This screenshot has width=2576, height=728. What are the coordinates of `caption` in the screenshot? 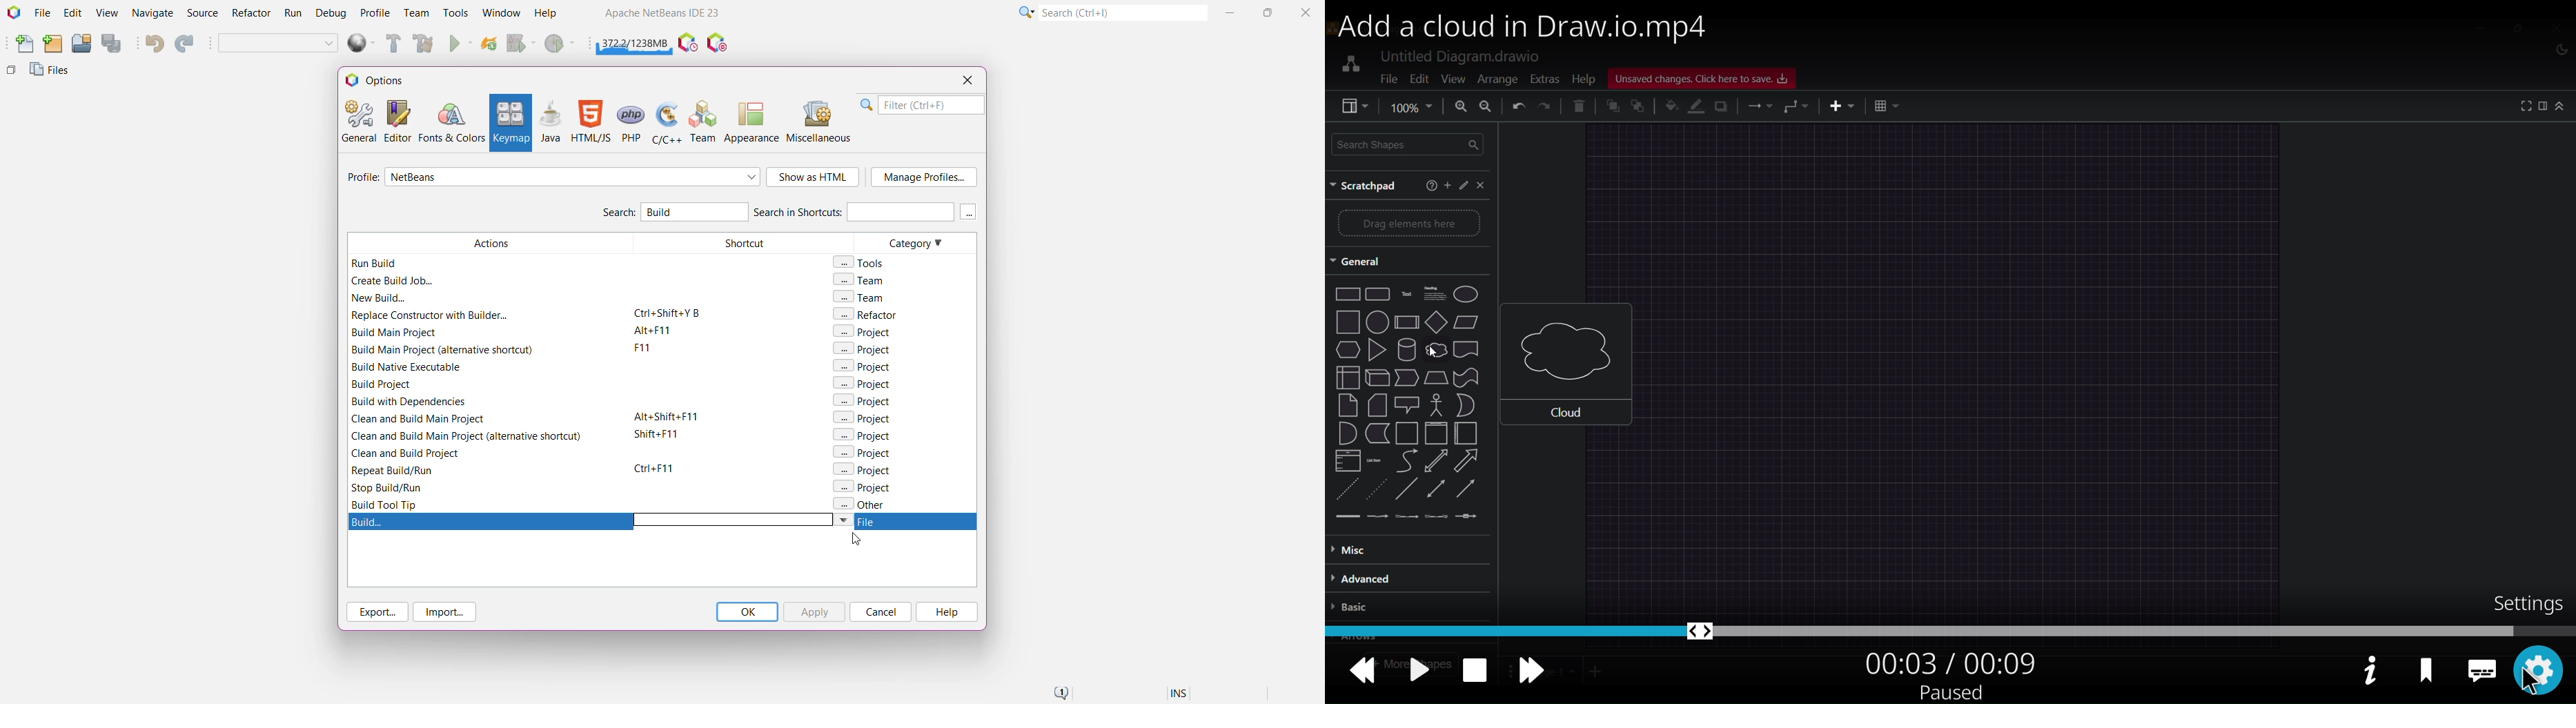 It's located at (2481, 664).